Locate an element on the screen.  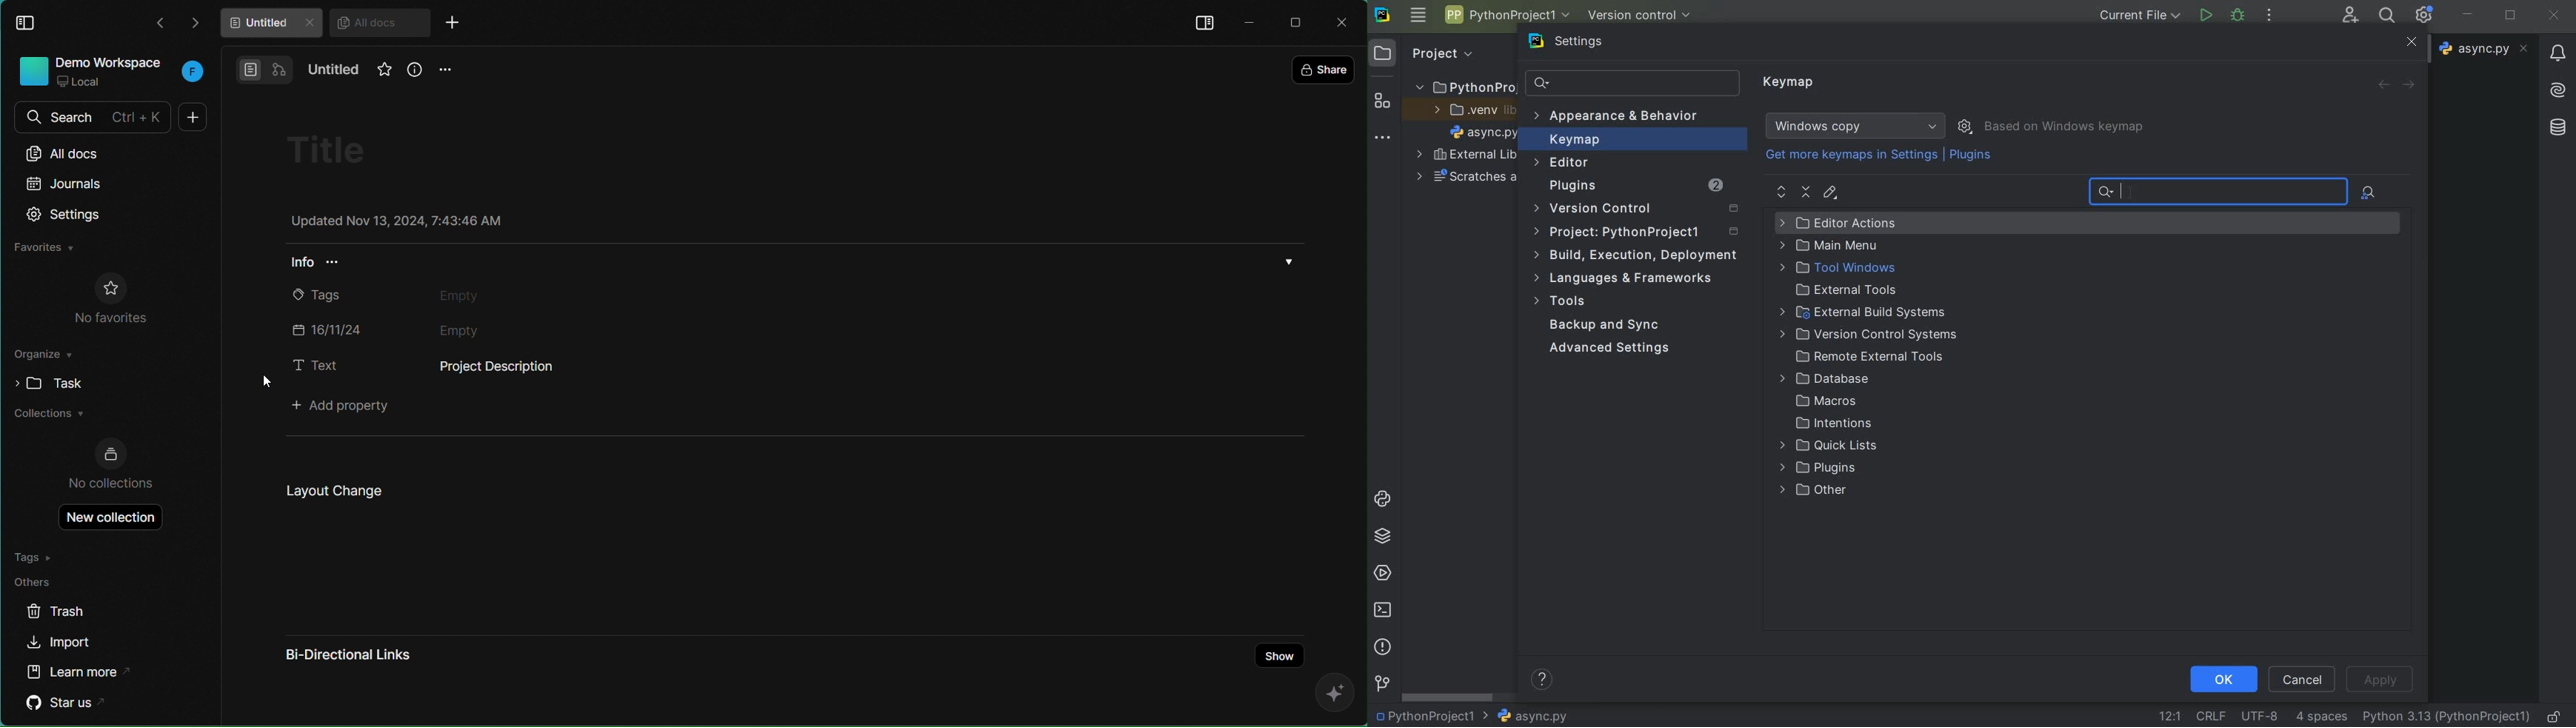
menu is located at coordinates (446, 70).